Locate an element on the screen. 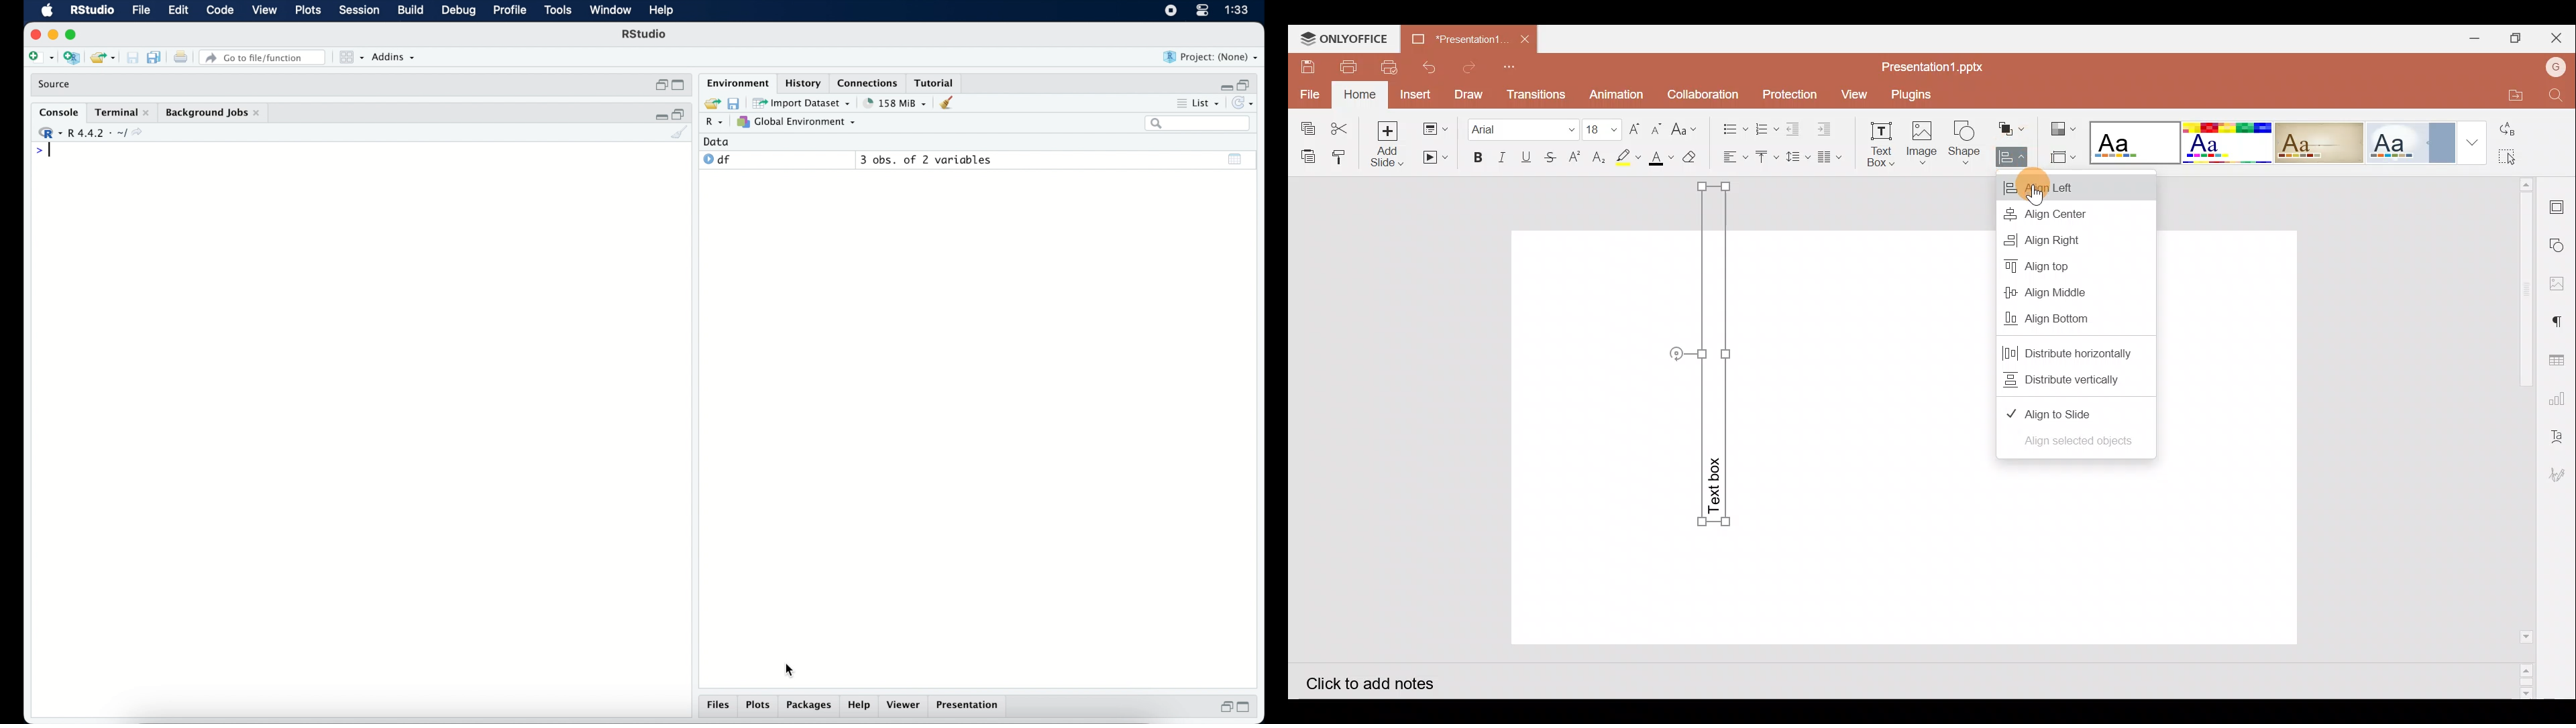 Image resolution: width=2576 pixels, height=728 pixels. date is located at coordinates (717, 141).